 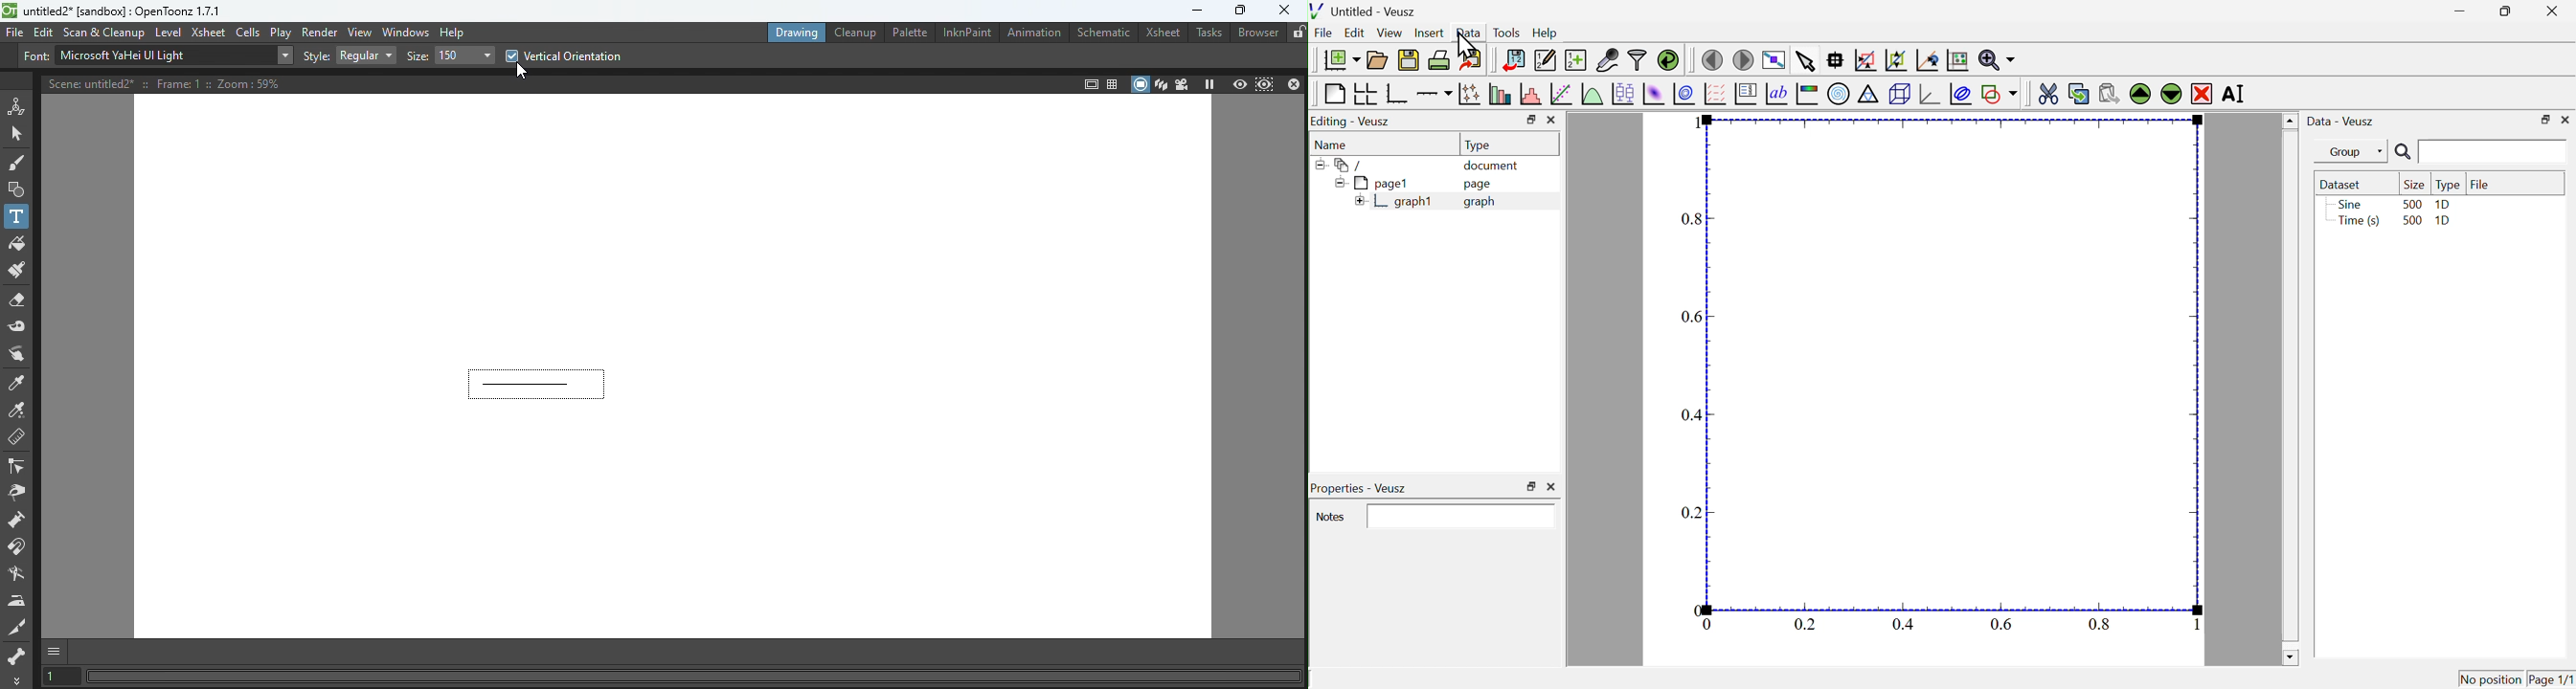 I want to click on Insert, so click(x=1428, y=32).